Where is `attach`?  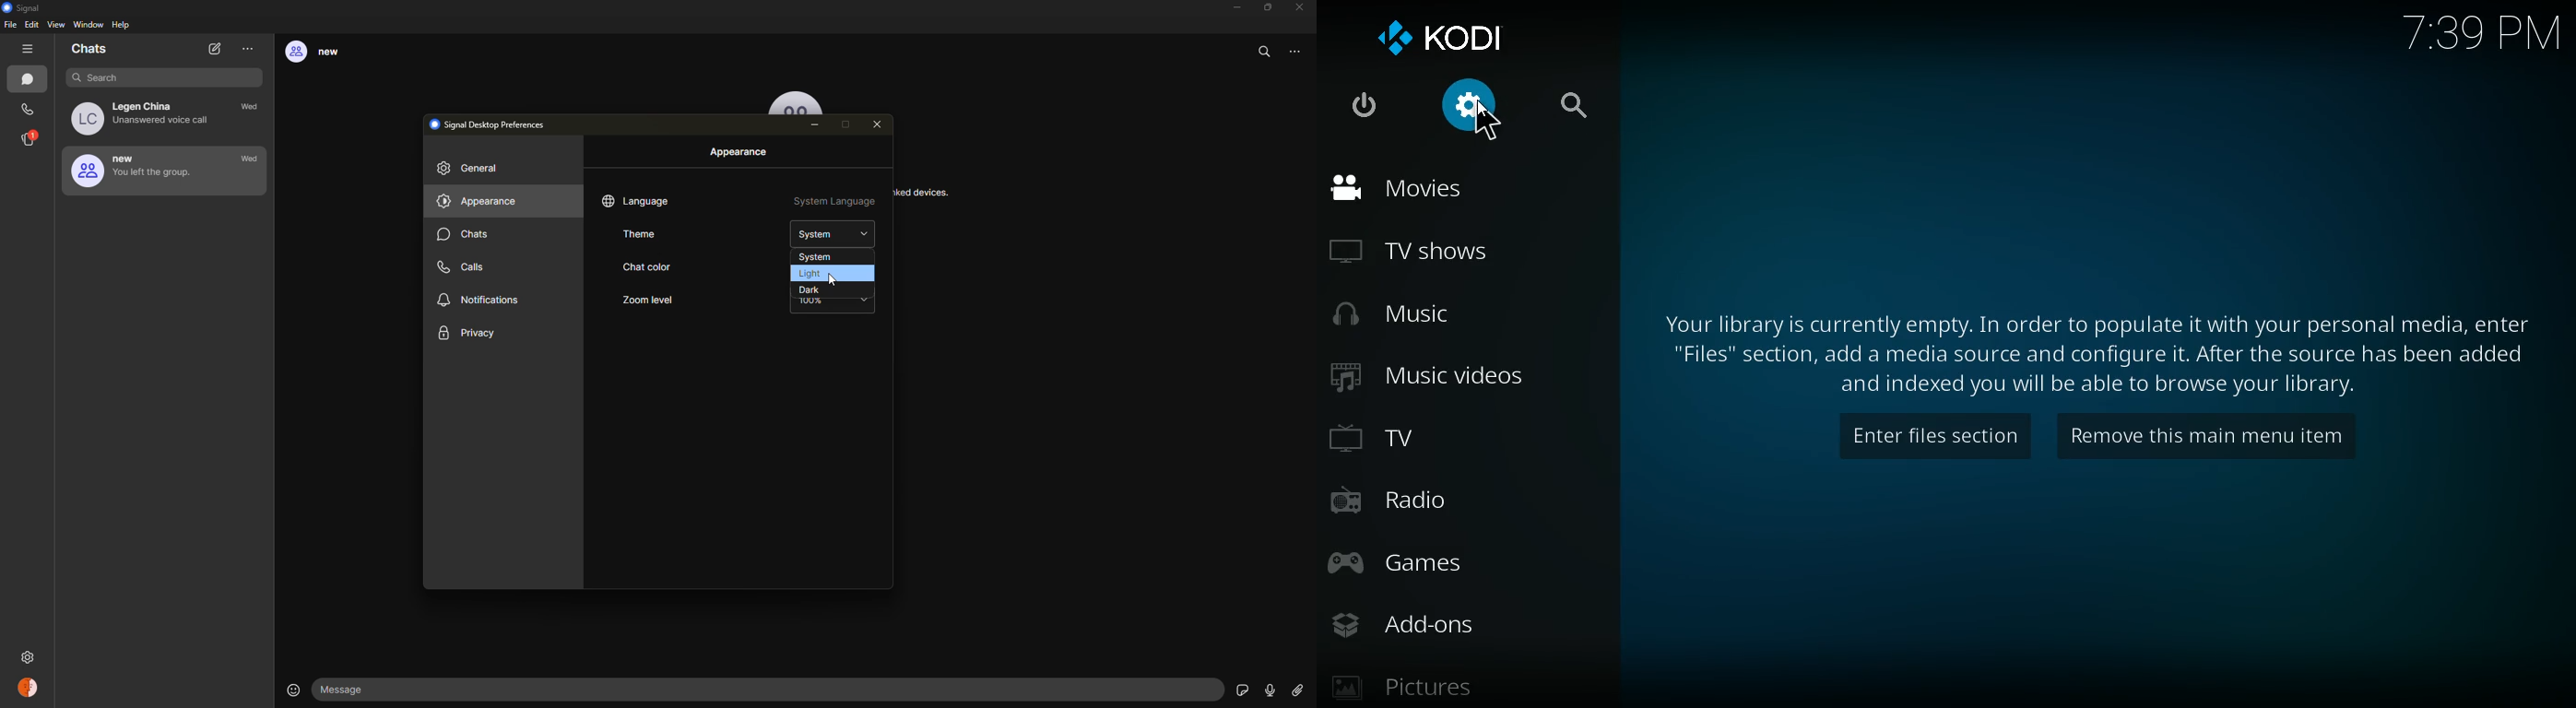
attach is located at coordinates (1297, 691).